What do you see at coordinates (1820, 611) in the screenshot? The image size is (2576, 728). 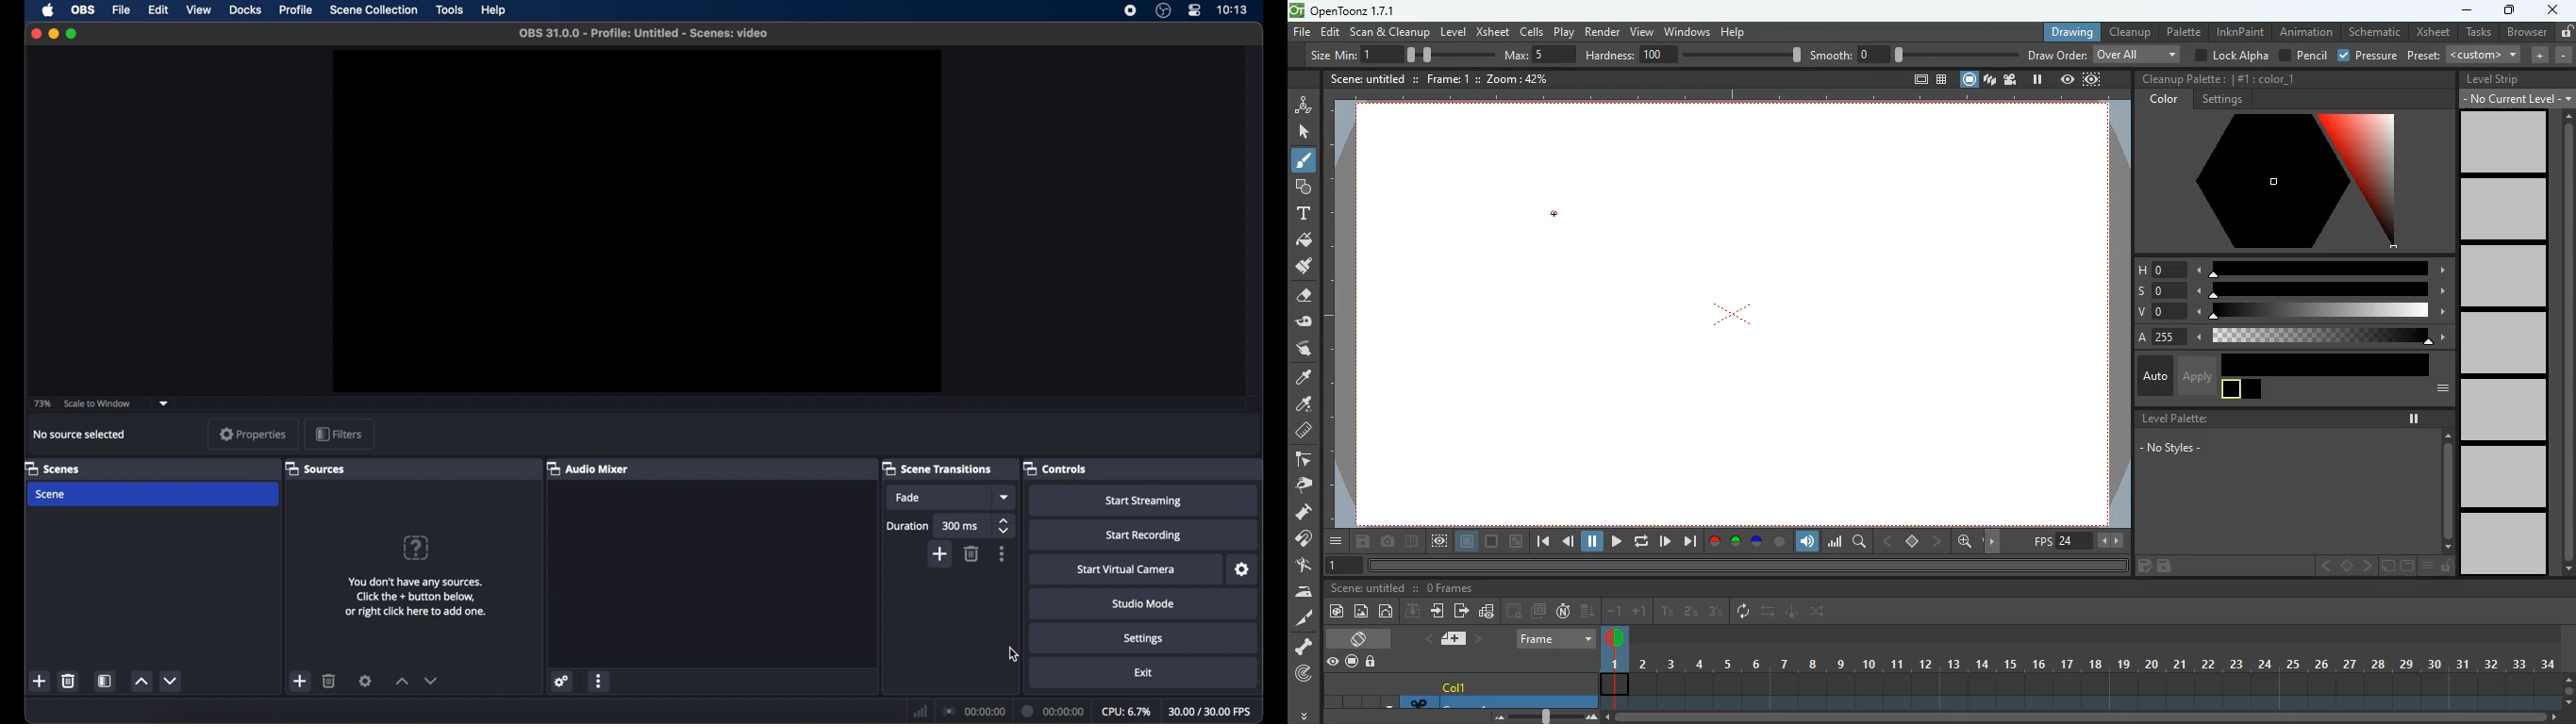 I see `swap` at bounding box center [1820, 611].